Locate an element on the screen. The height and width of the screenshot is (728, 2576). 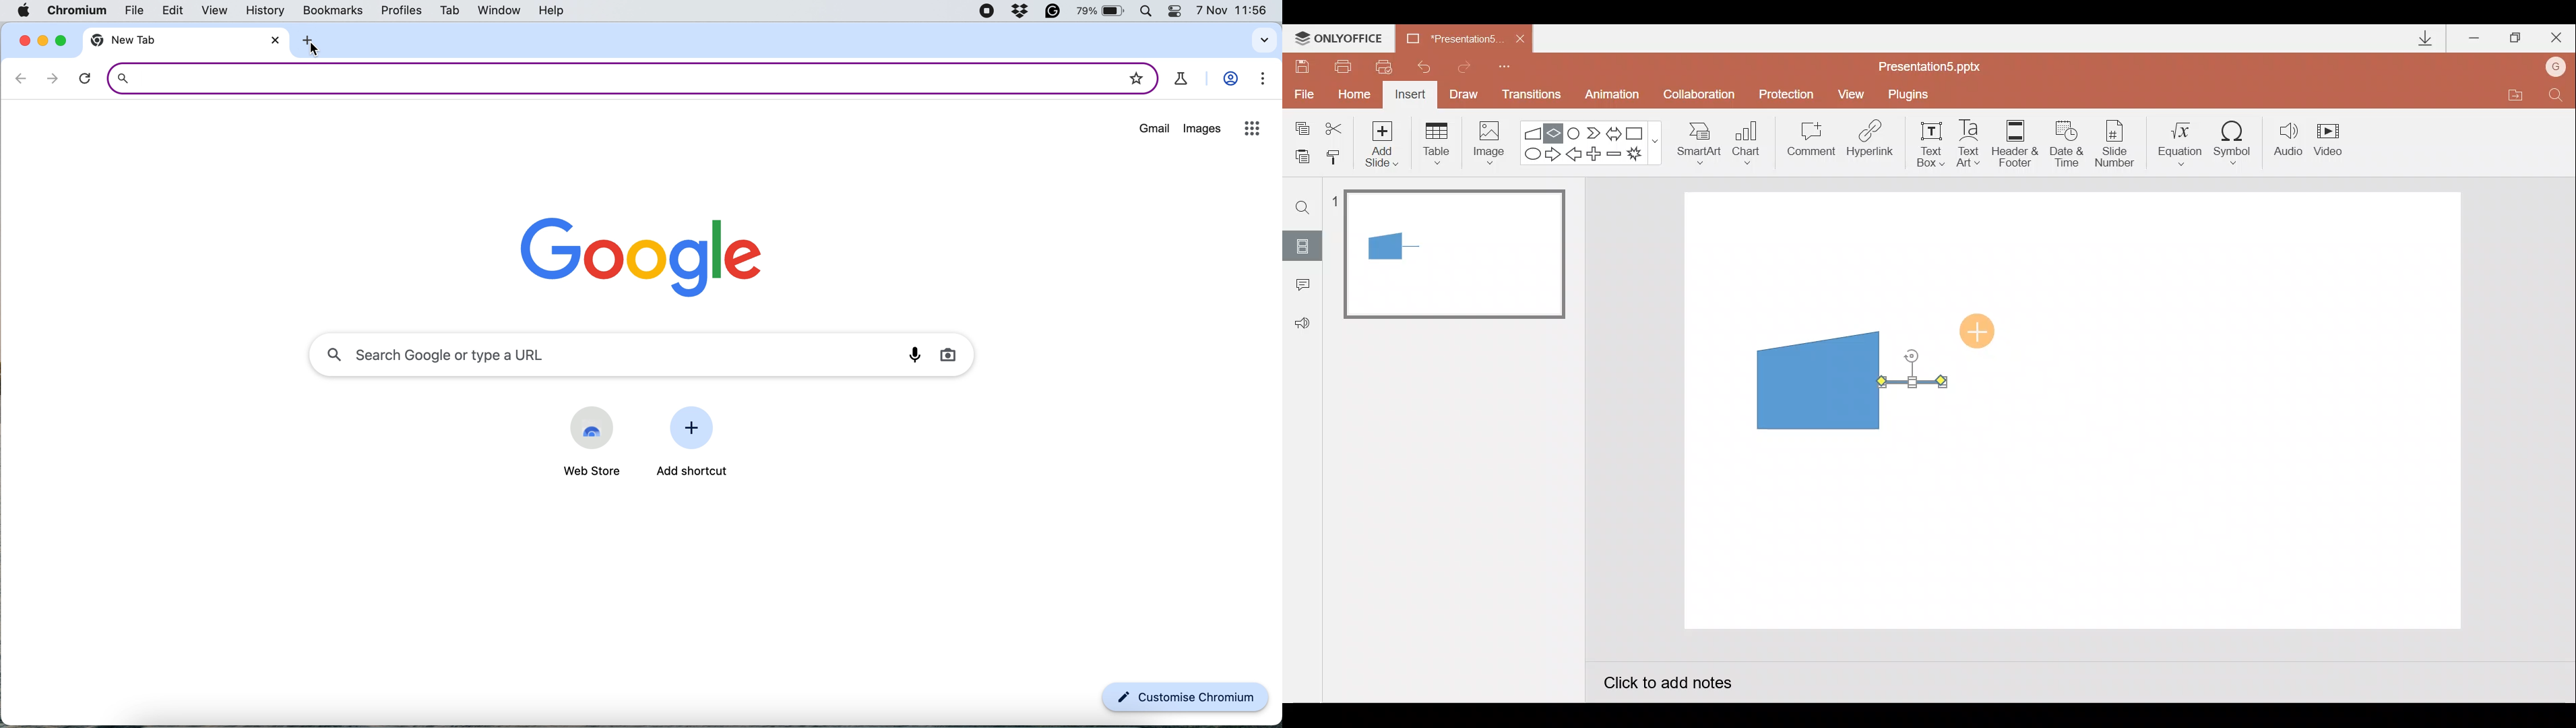
Feedback & support is located at coordinates (1303, 322).